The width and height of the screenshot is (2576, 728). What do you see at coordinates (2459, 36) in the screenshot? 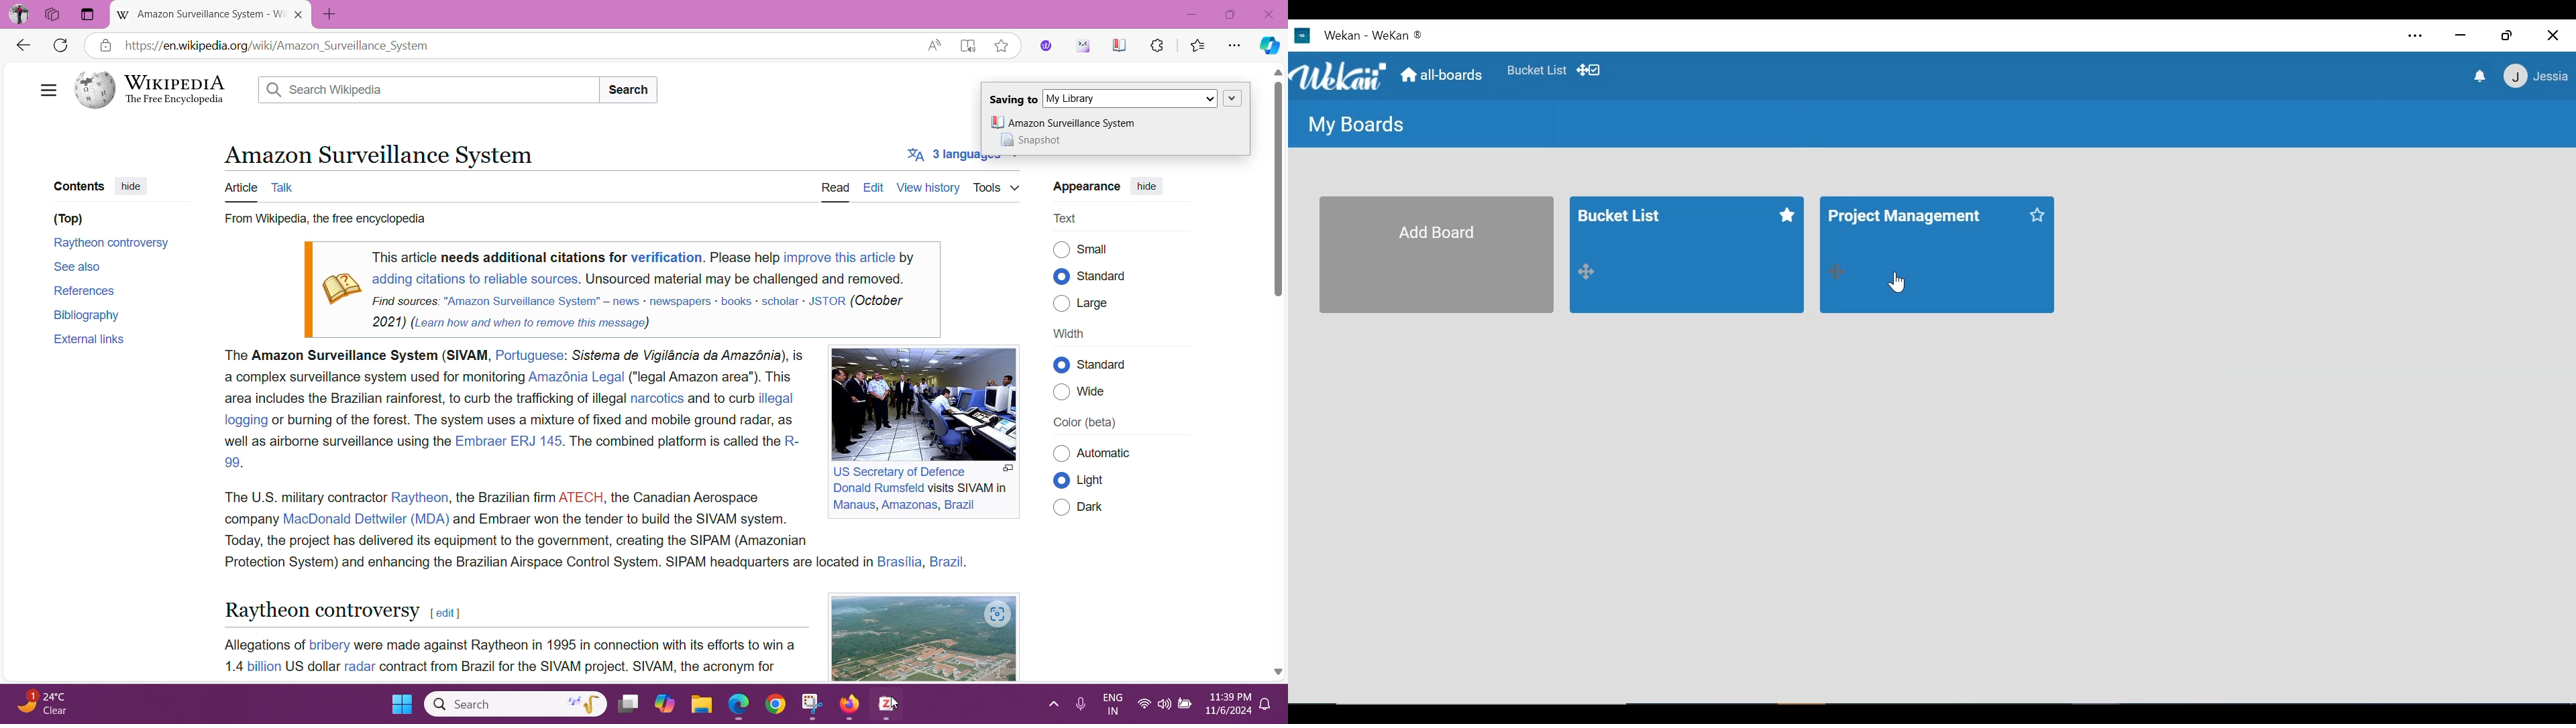
I see `minimize` at bounding box center [2459, 36].